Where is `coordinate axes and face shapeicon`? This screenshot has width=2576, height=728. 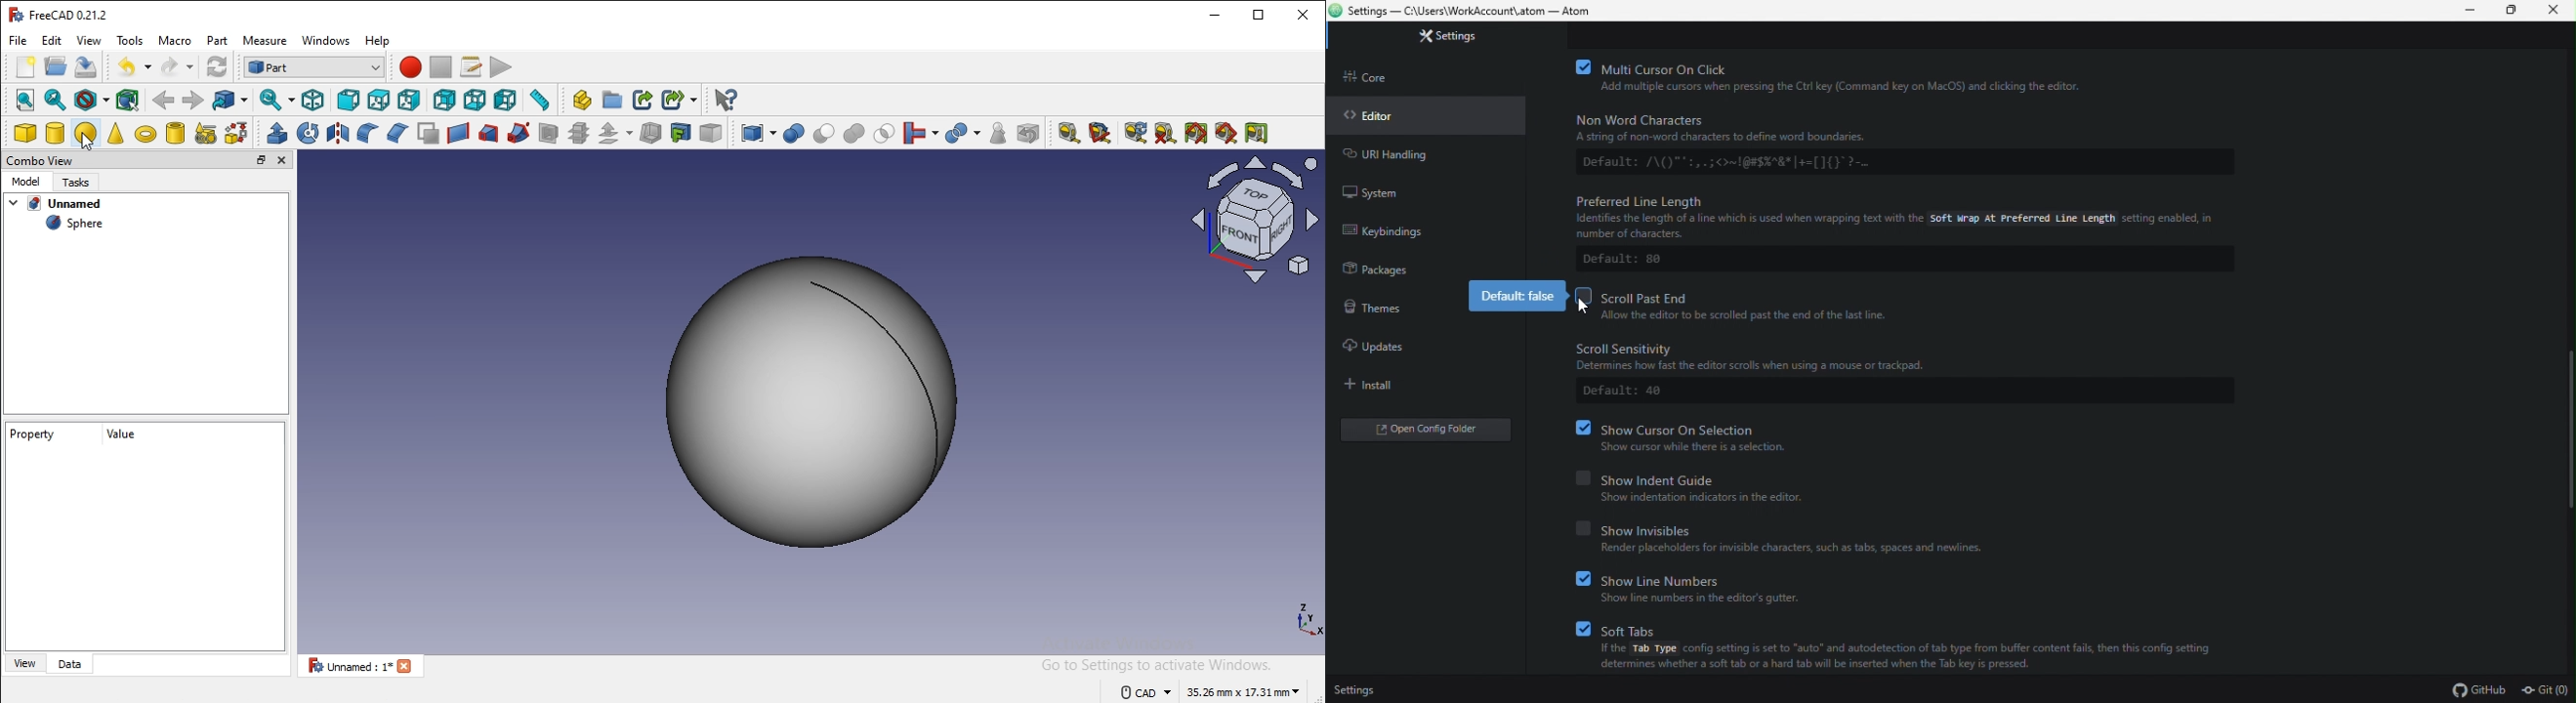
coordinate axes and face shapeicon is located at coordinates (1256, 220).